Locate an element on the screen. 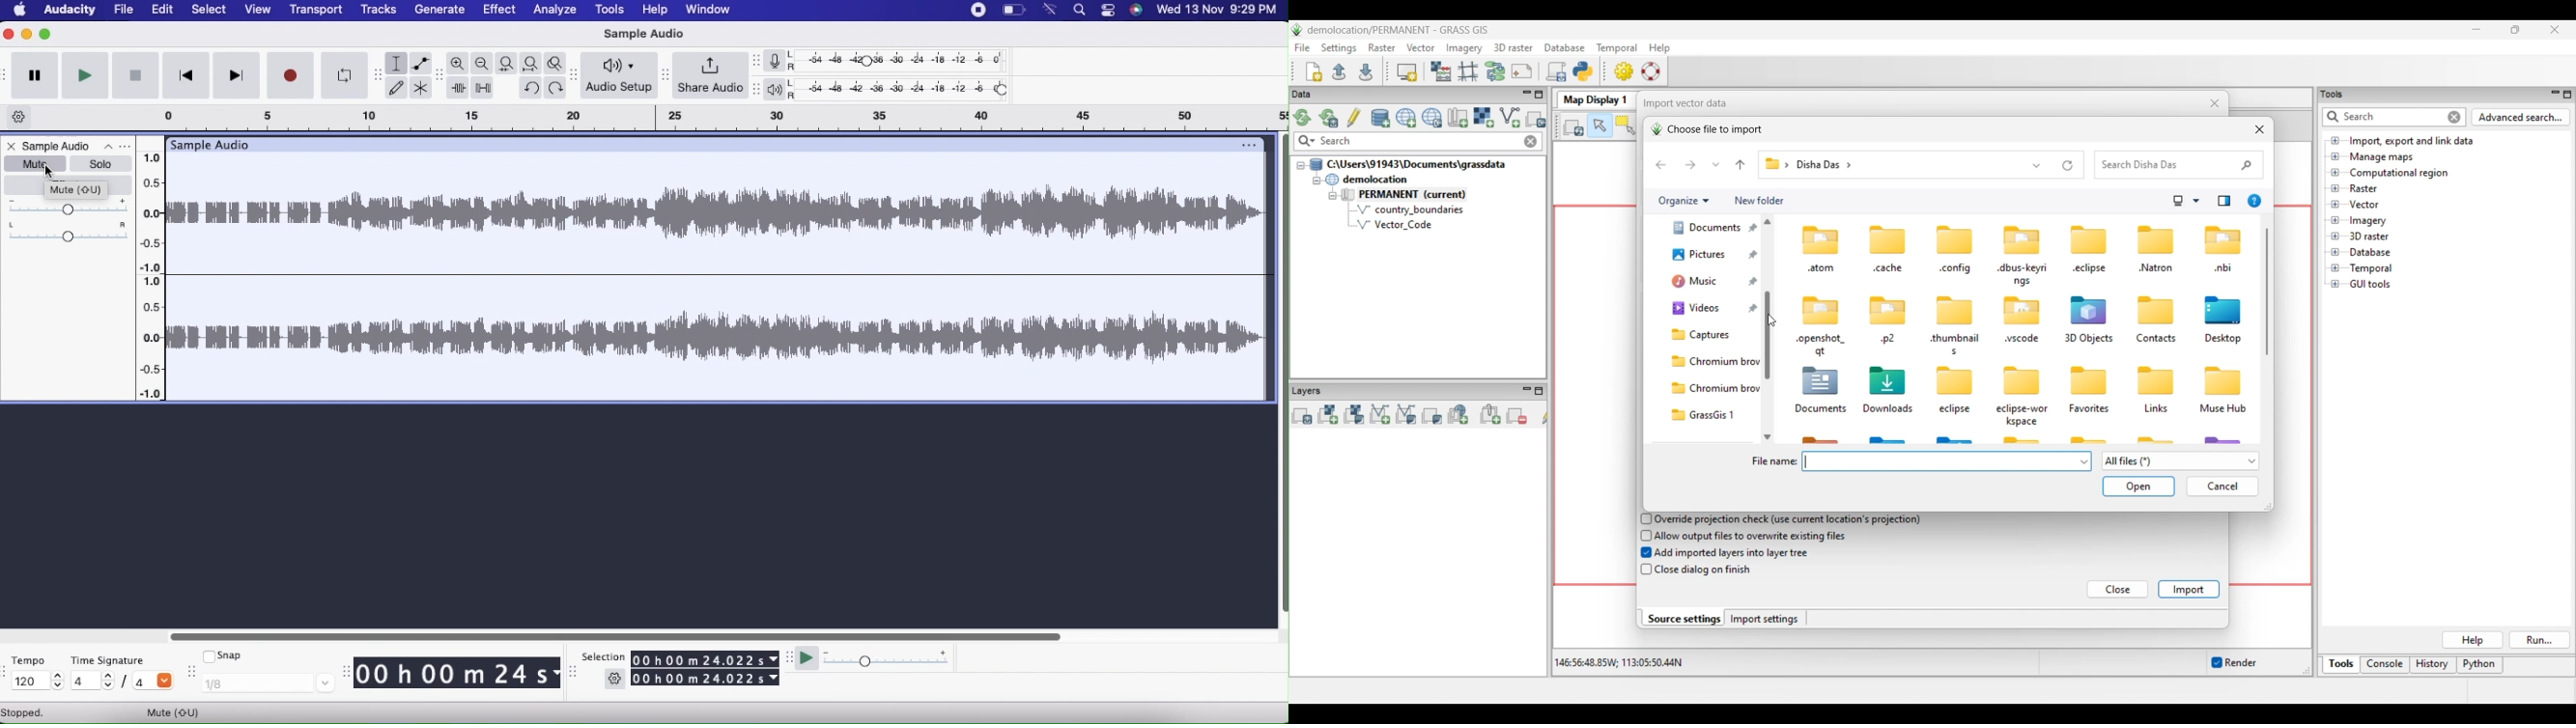  Multi-tool is located at coordinates (422, 88).